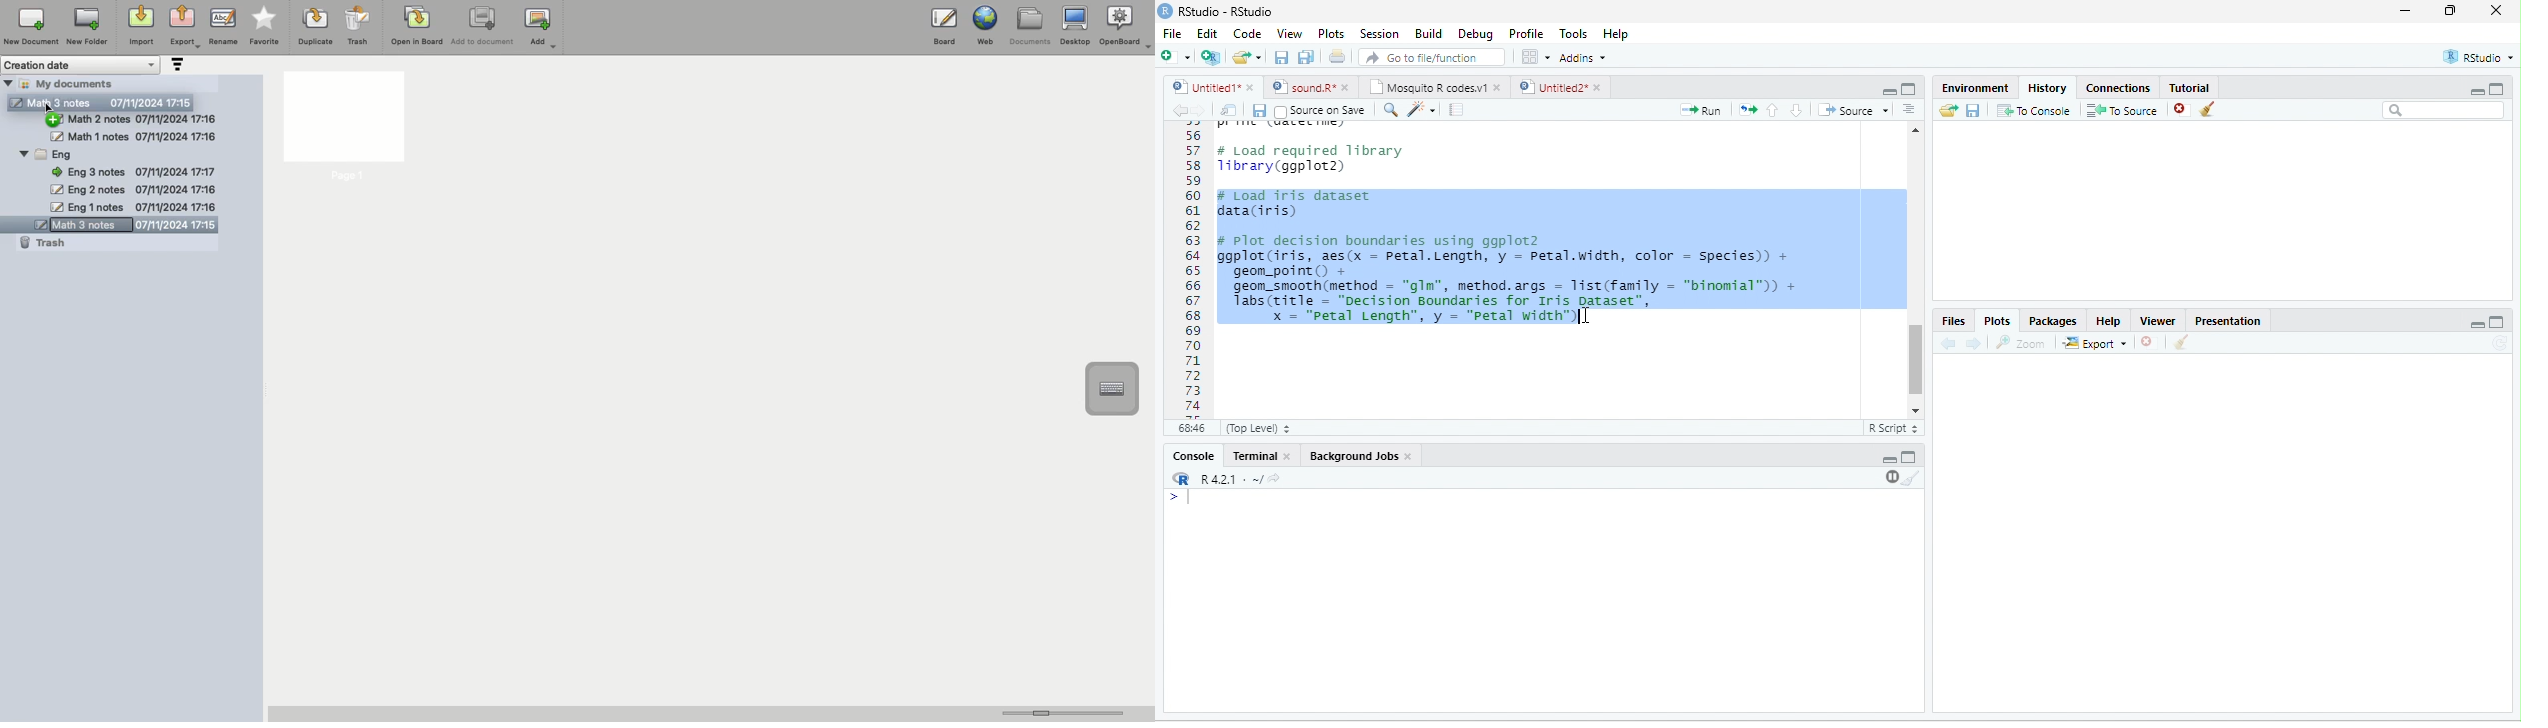  I want to click on Terminal, so click(1252, 455).